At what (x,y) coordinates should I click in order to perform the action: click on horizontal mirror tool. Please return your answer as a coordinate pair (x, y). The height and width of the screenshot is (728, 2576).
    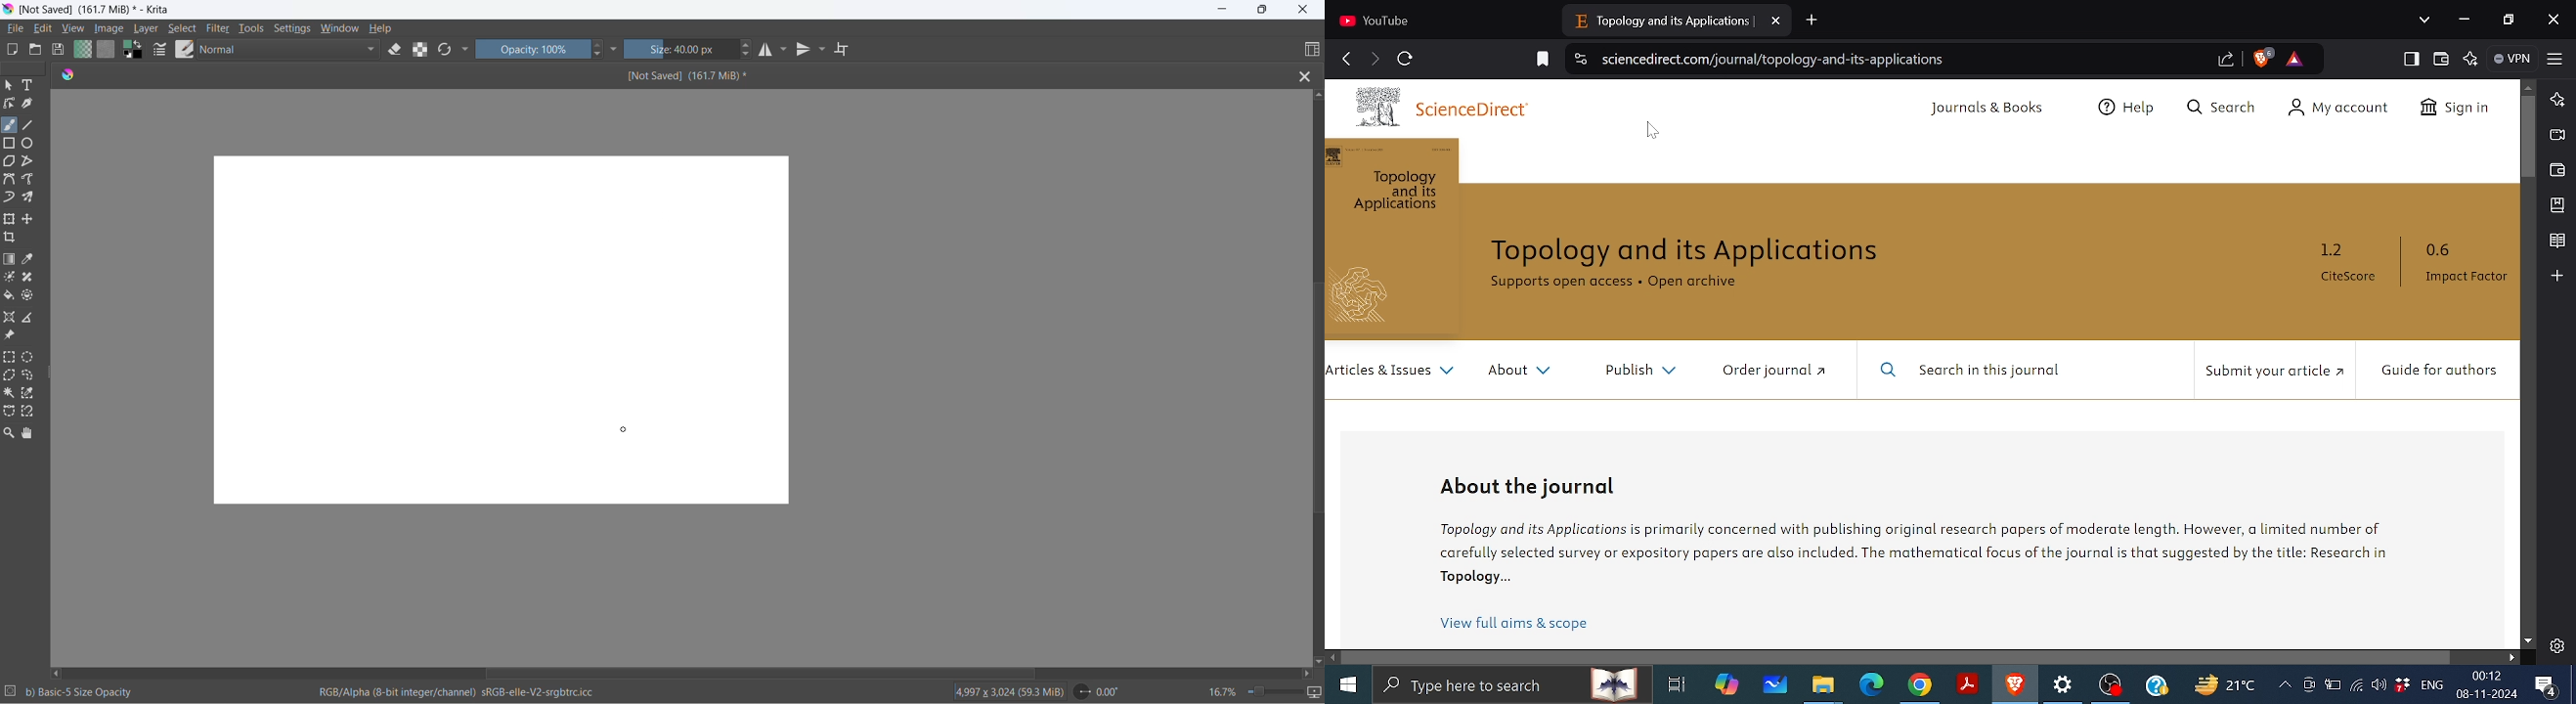
    Looking at the image, I should click on (765, 51).